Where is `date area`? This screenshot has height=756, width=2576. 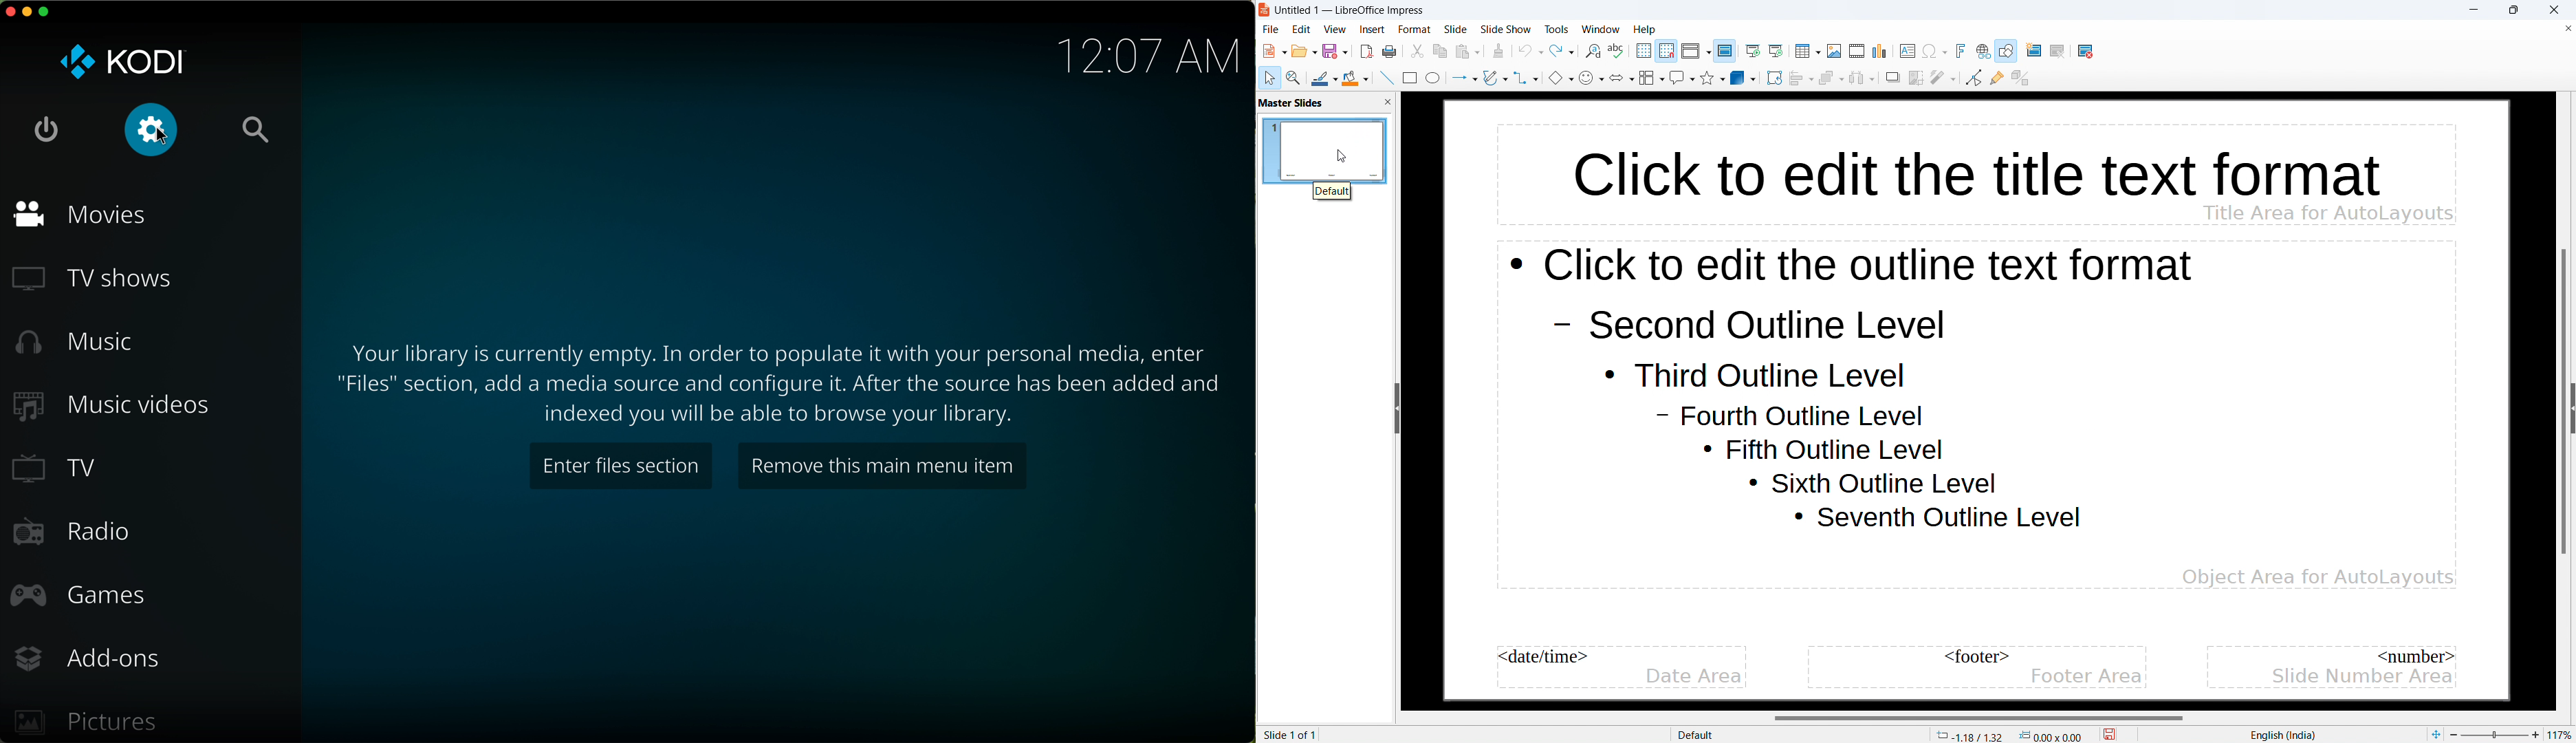 date area is located at coordinates (1694, 677).